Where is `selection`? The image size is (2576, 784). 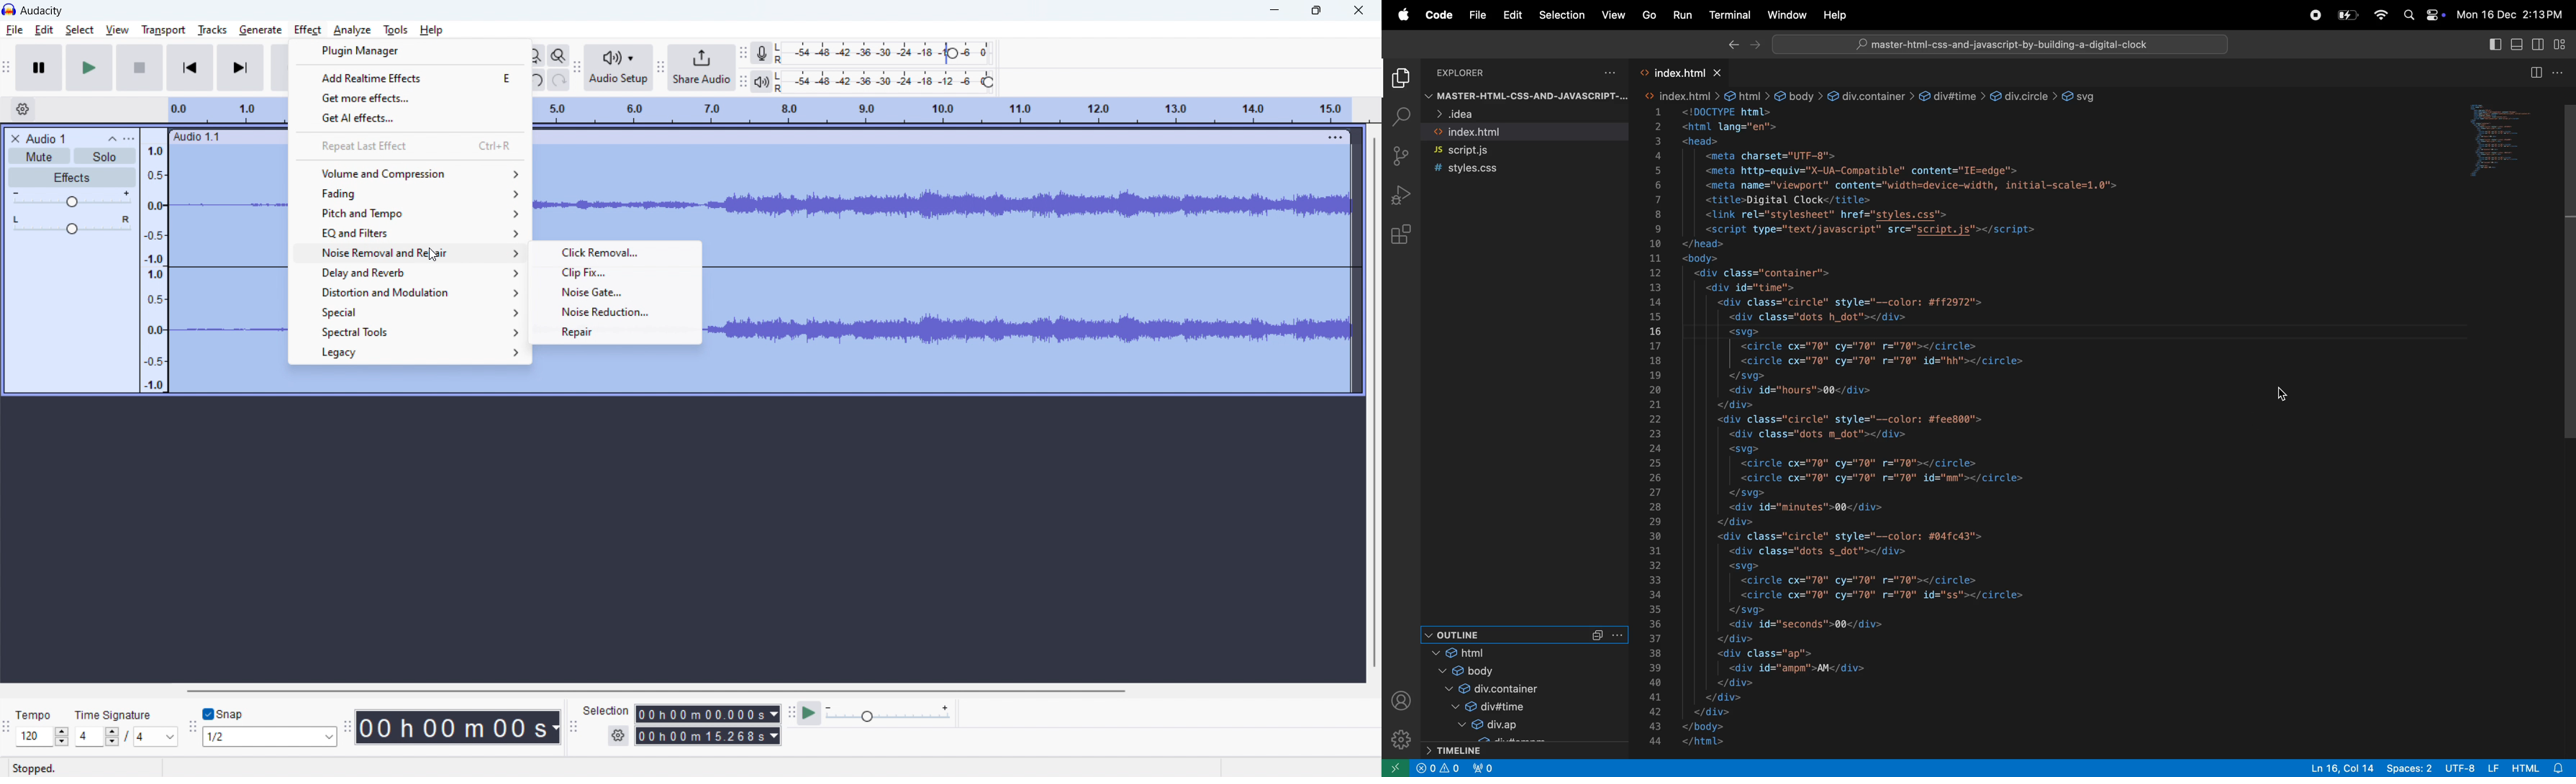 selection is located at coordinates (1560, 15).